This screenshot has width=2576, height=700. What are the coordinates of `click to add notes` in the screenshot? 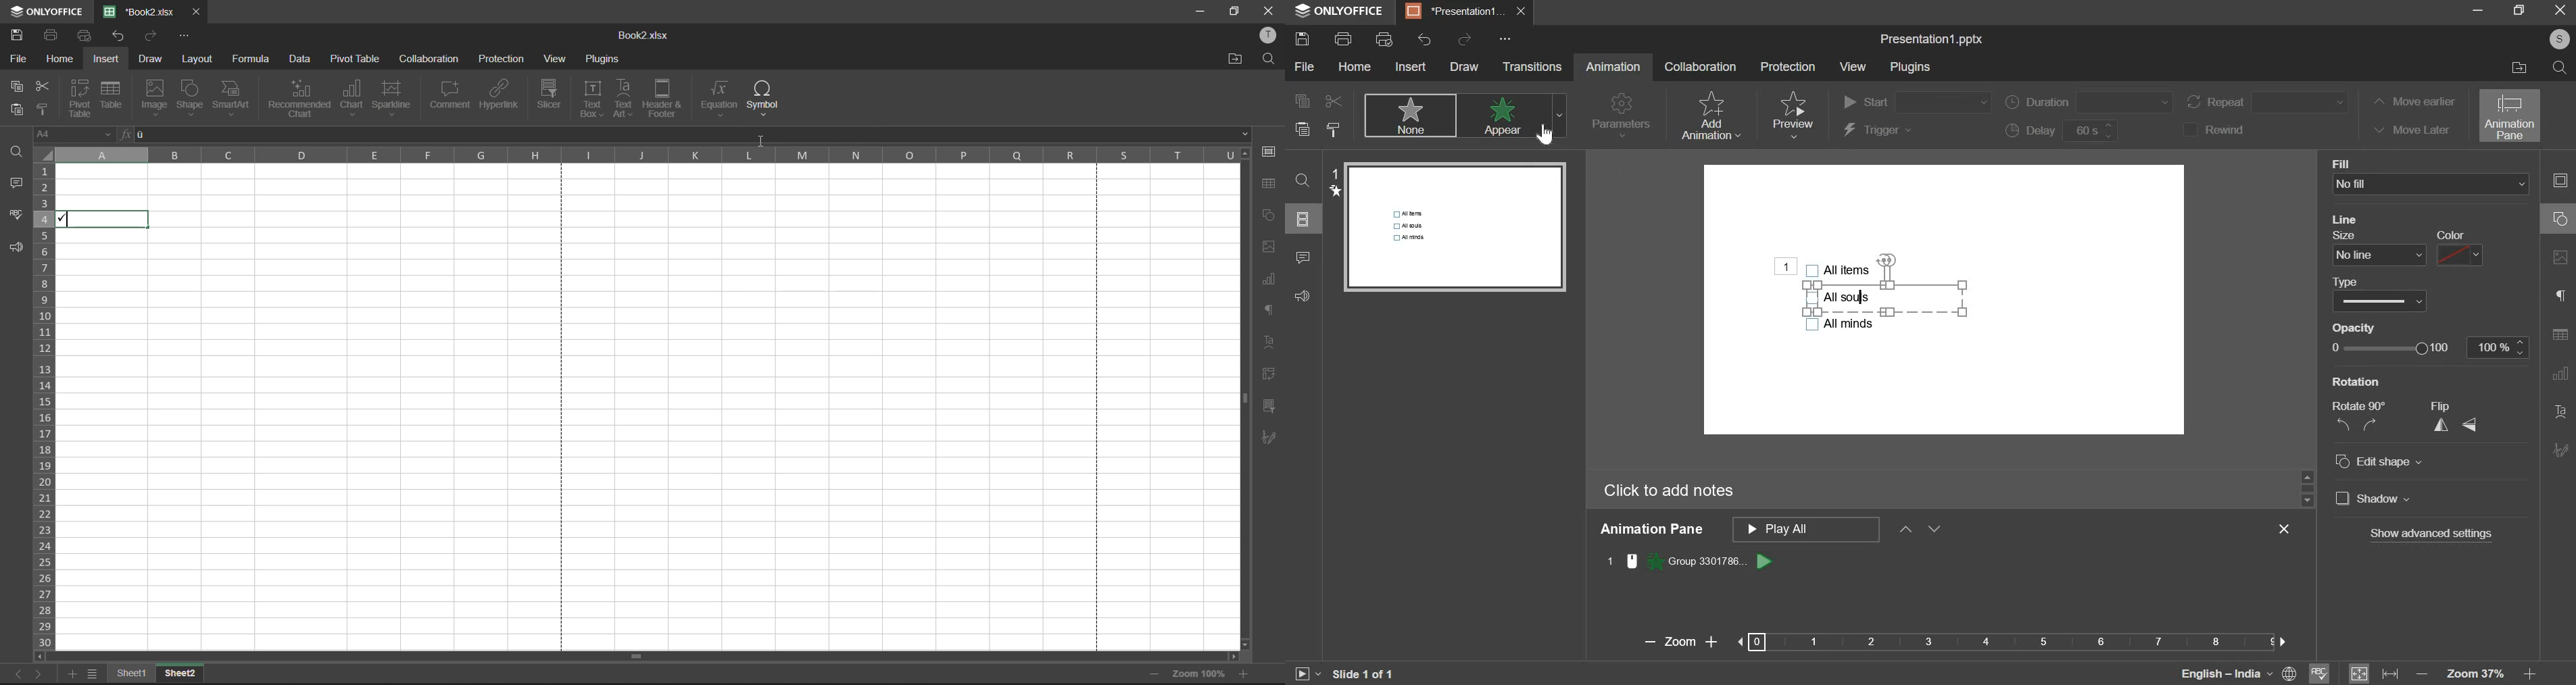 It's located at (1669, 491).